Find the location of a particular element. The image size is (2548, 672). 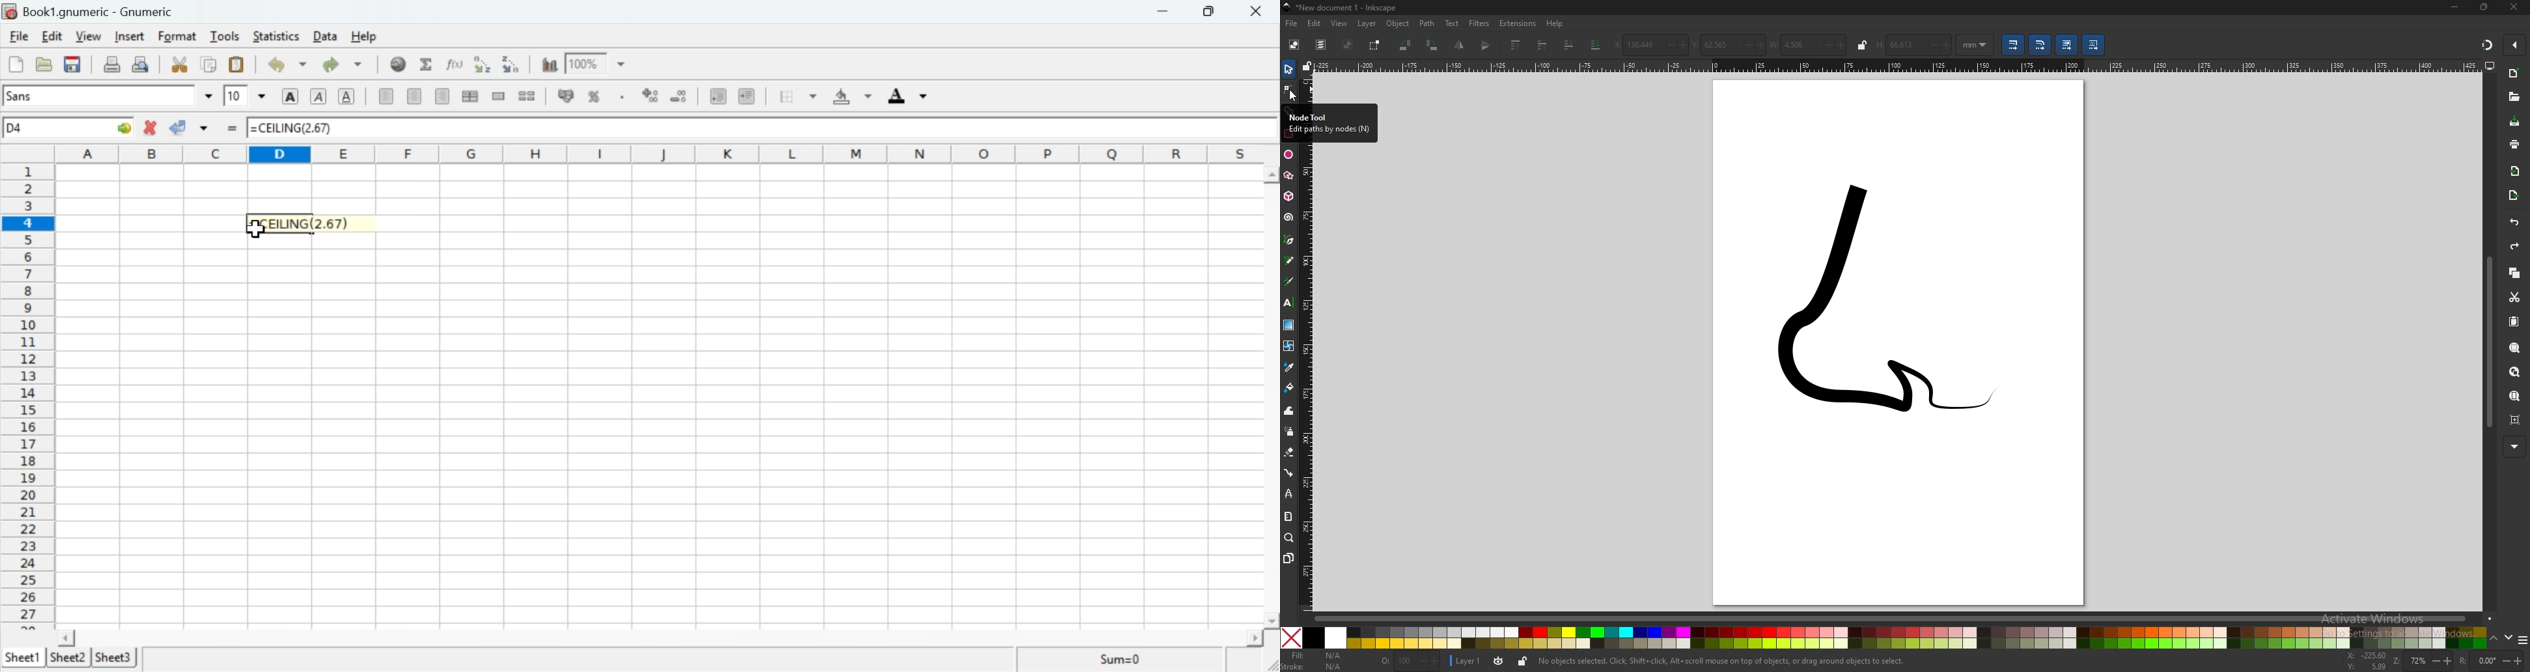

more is located at coordinates (2514, 447).